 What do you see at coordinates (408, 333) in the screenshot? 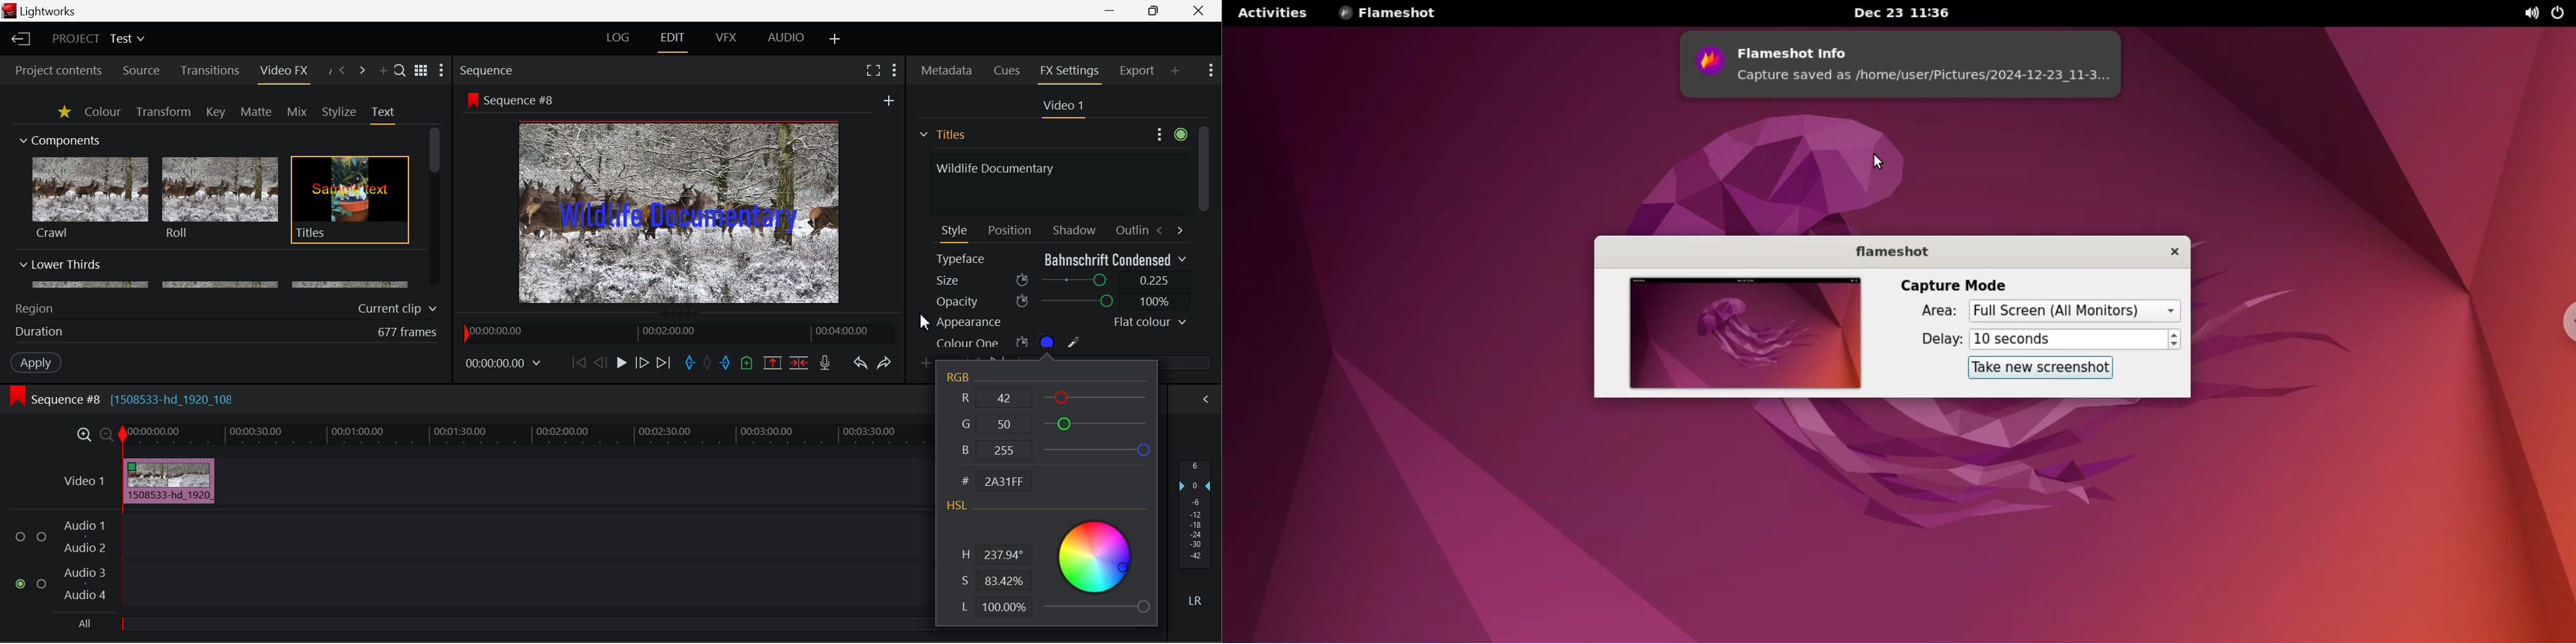
I see `677 frames` at bounding box center [408, 333].